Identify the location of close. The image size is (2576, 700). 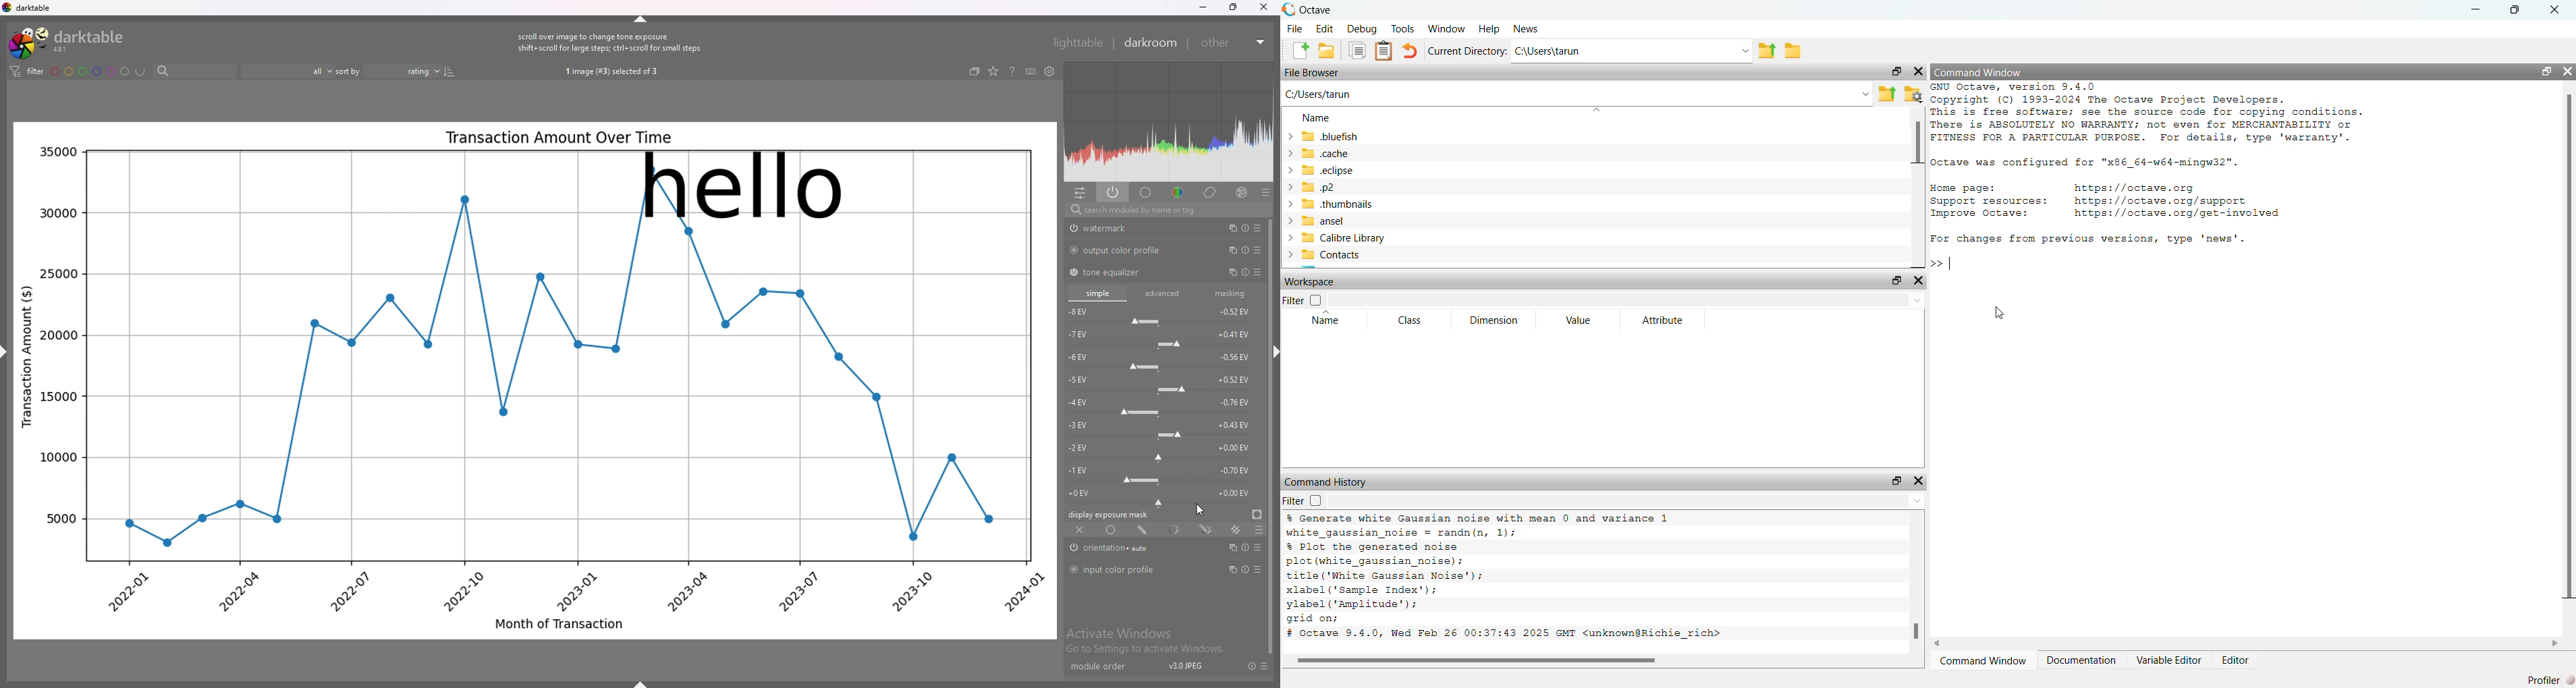
(1263, 7).